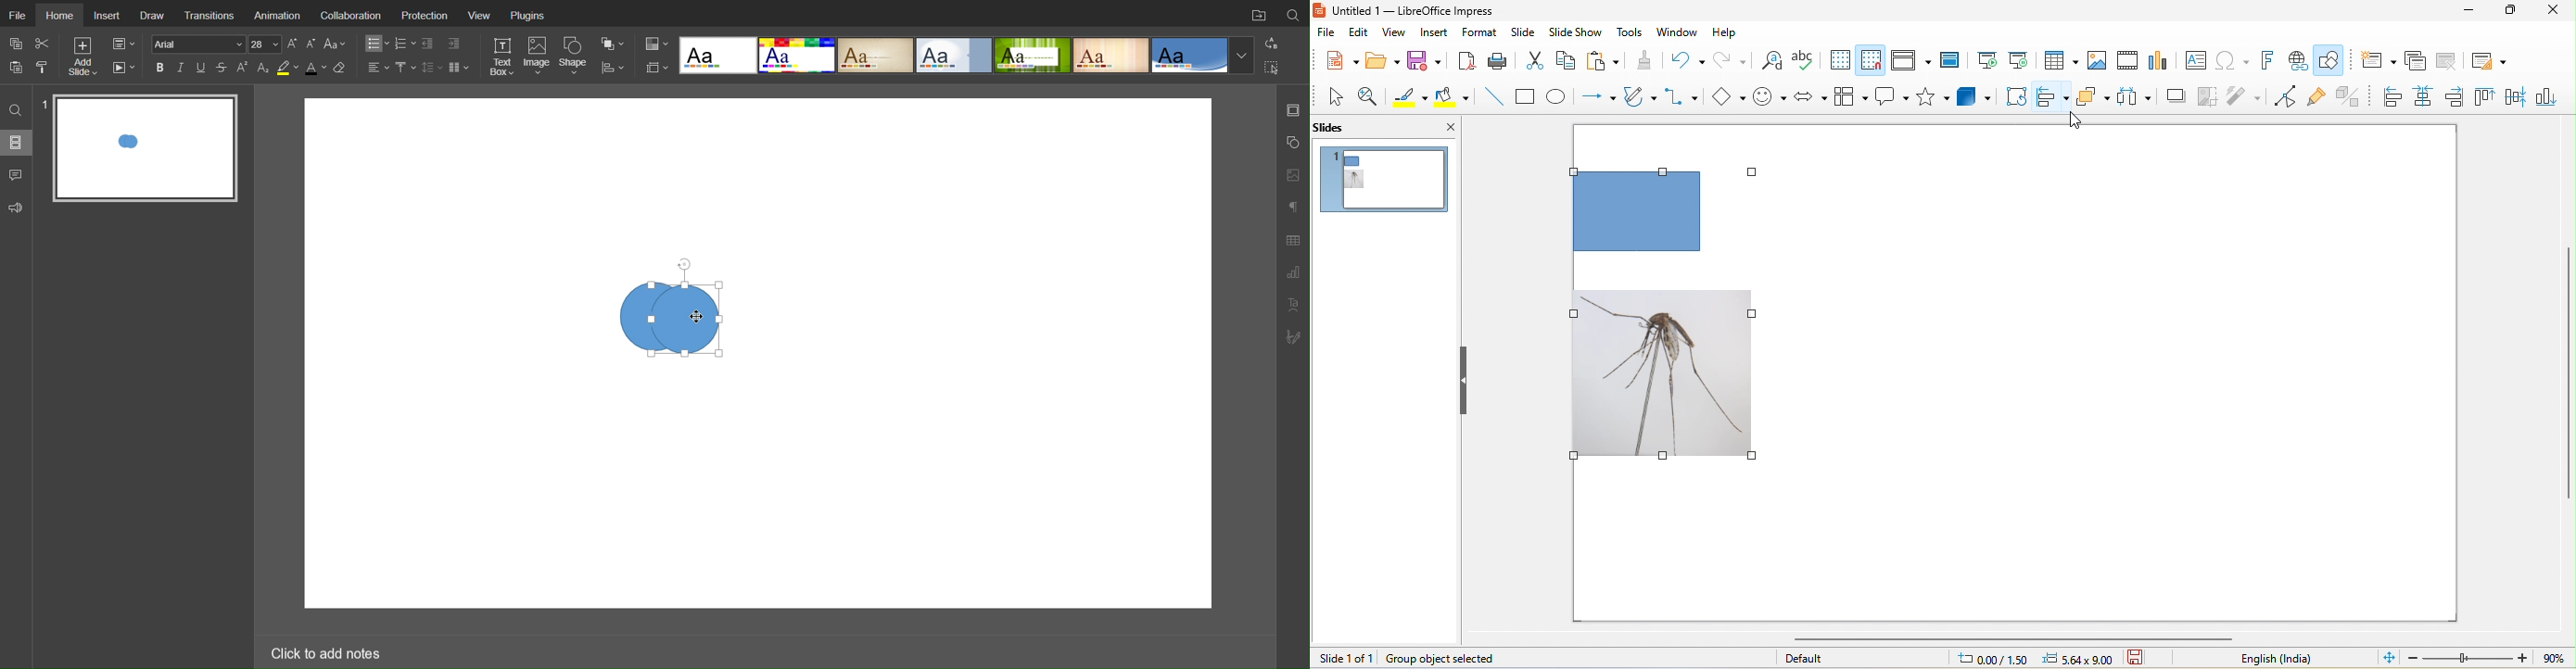  Describe the element at coordinates (2176, 95) in the screenshot. I see `shadow` at that location.